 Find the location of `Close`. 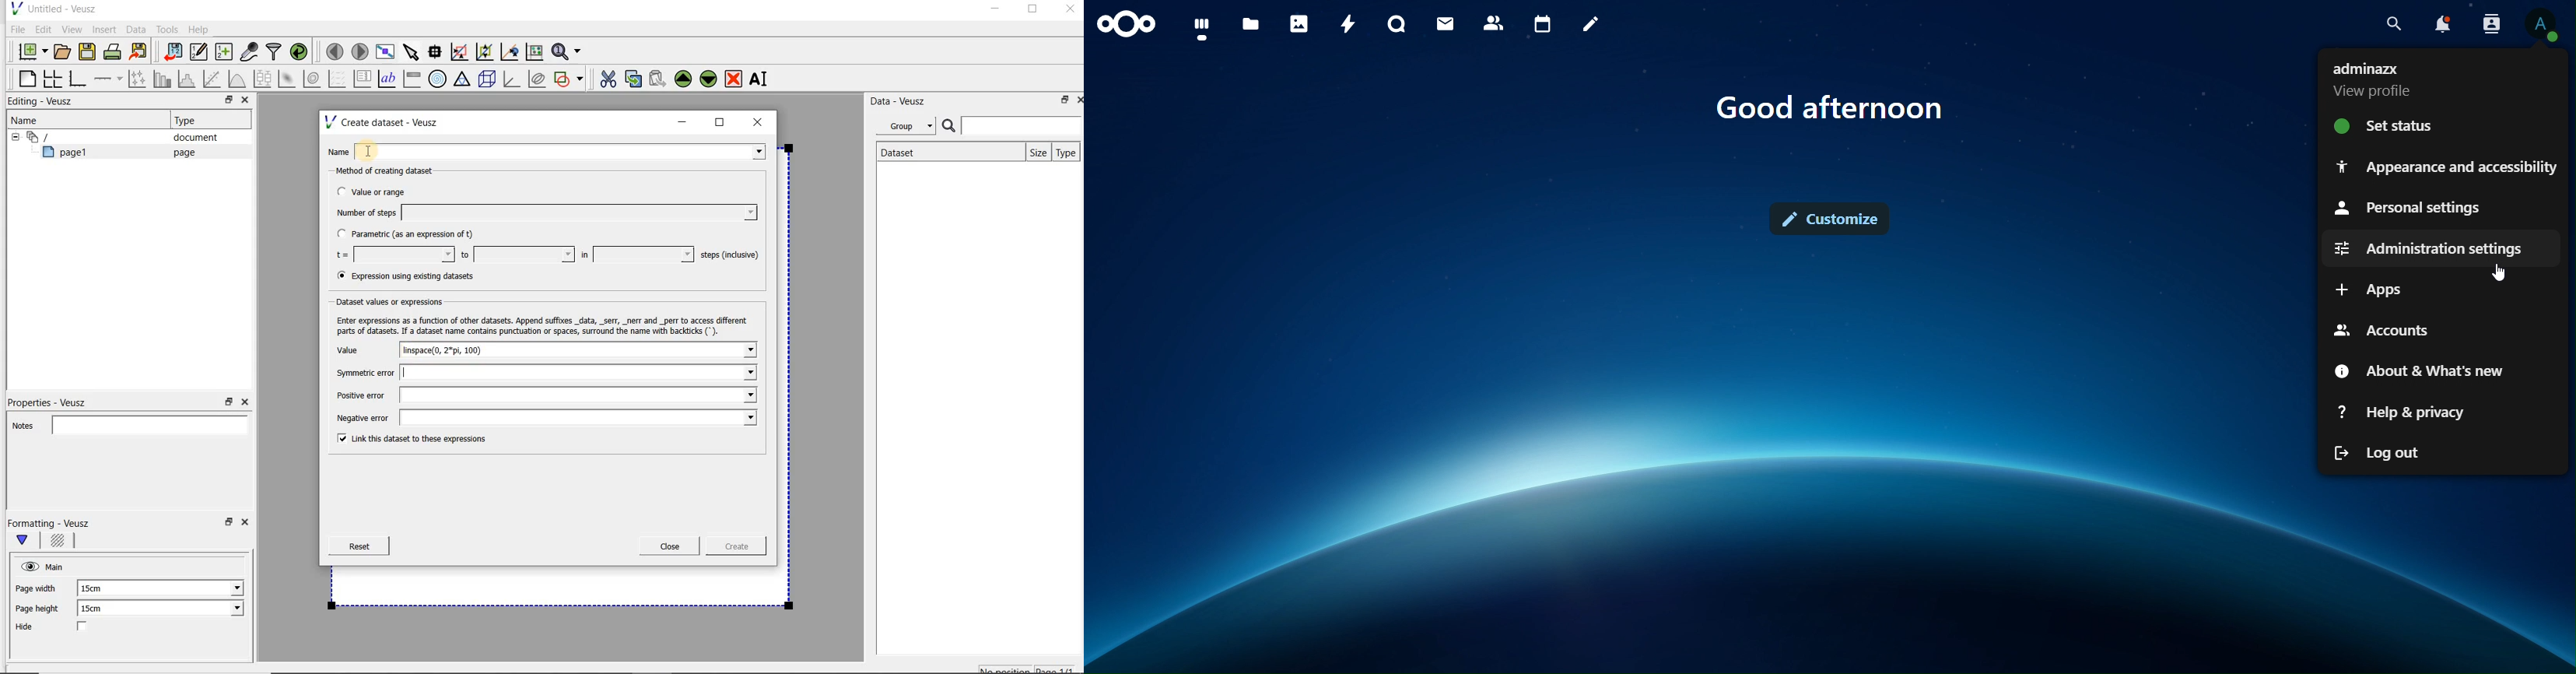

Close is located at coordinates (1078, 99).